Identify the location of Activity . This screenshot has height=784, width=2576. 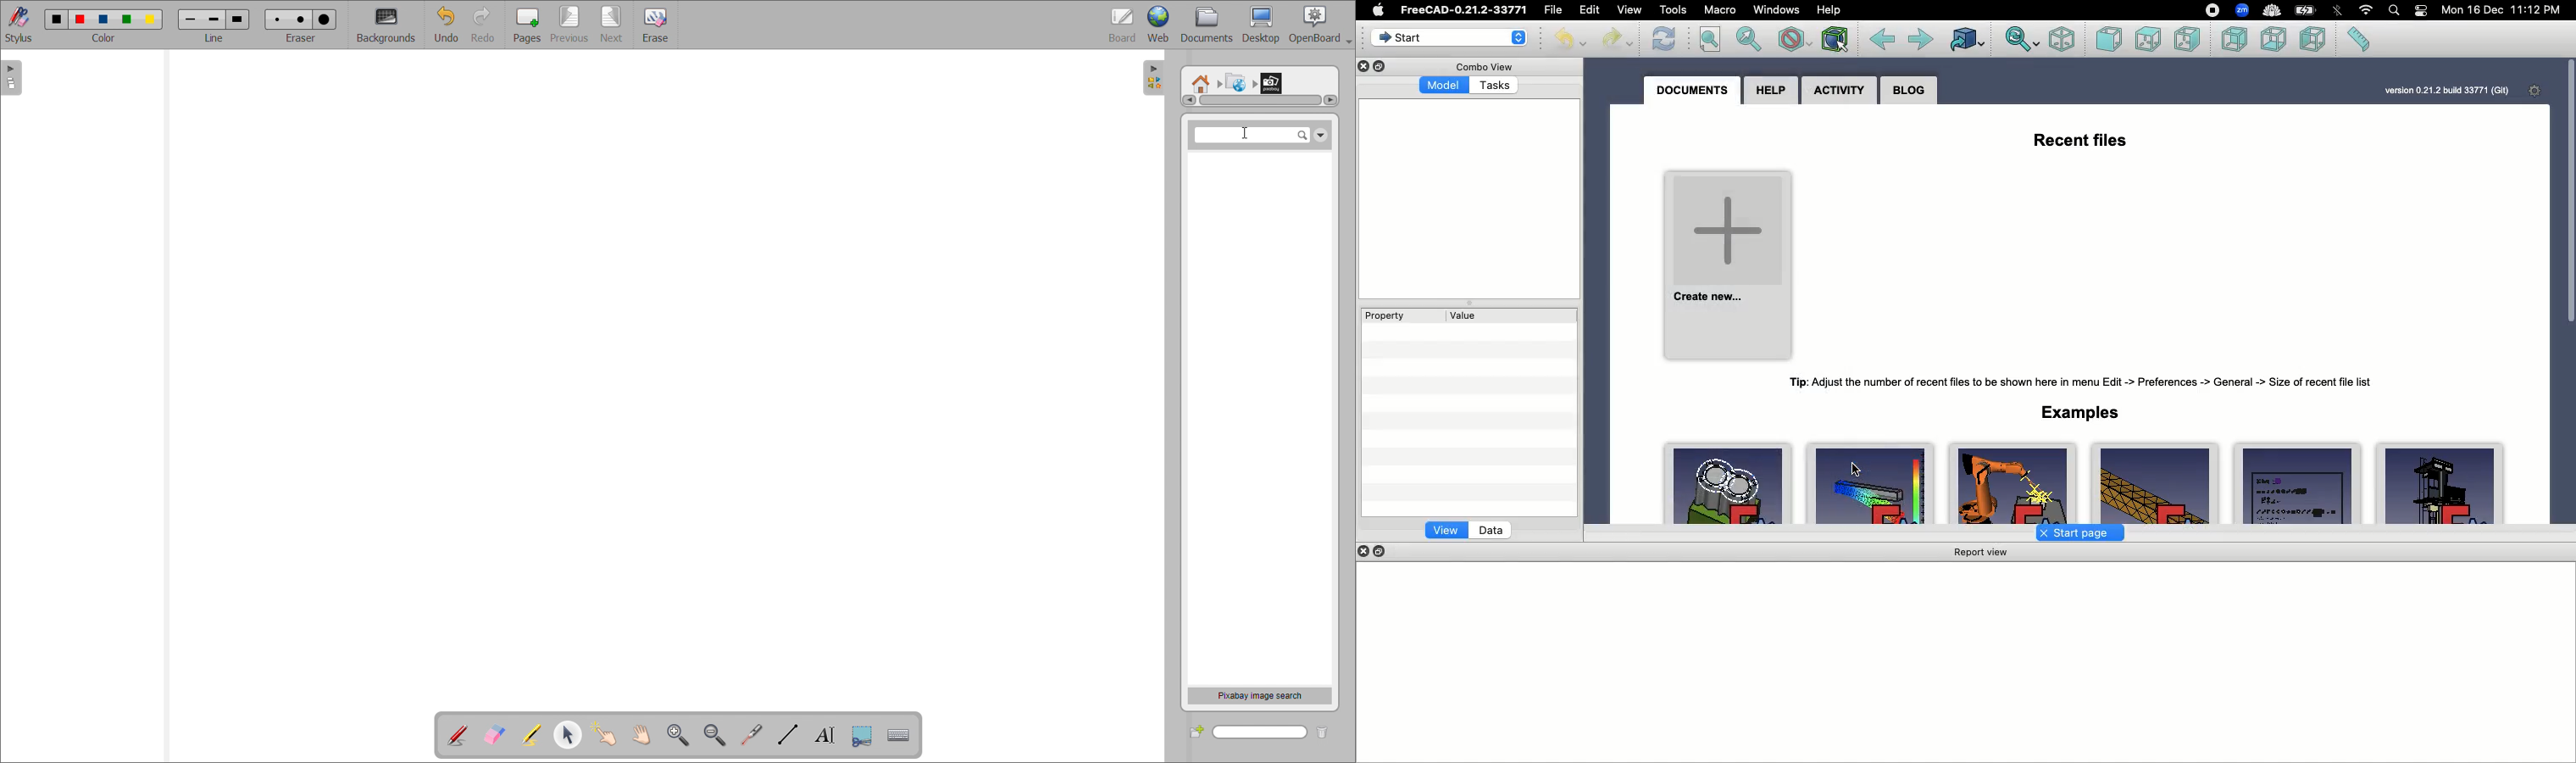
(1840, 91).